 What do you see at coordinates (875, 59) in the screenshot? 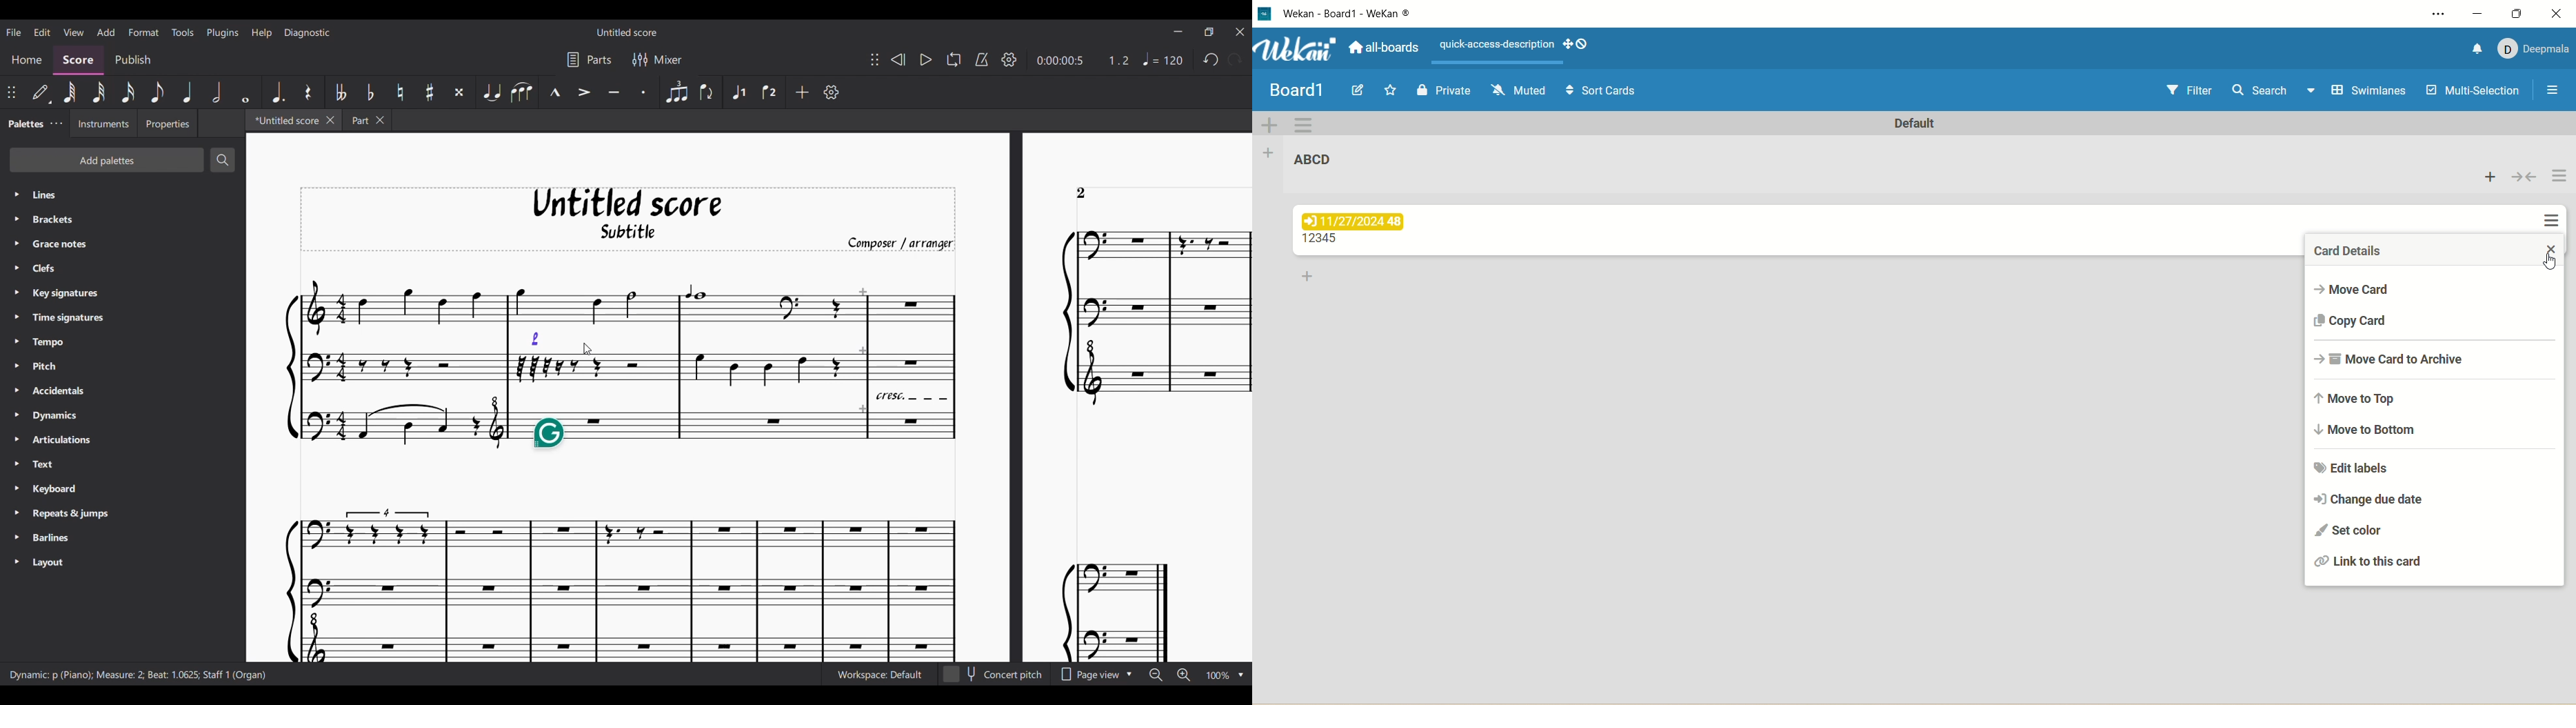
I see `Change position of toolbar` at bounding box center [875, 59].